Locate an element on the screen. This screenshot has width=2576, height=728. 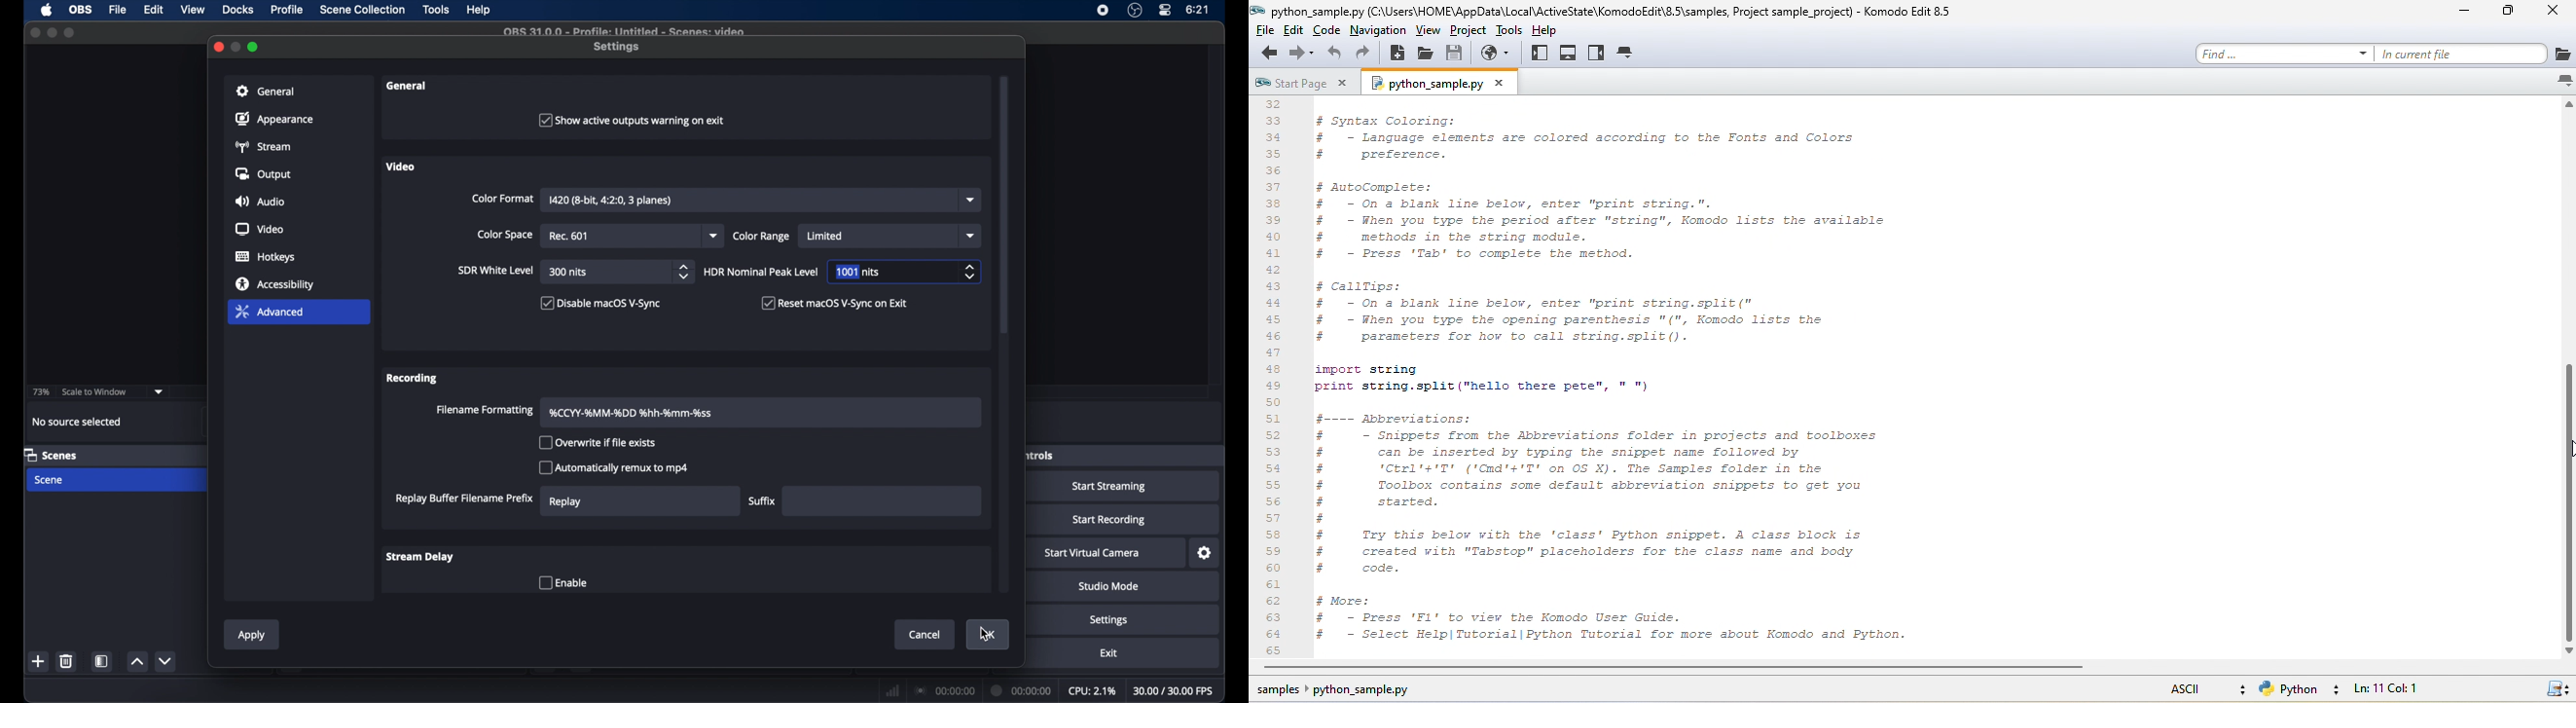
minimize is located at coordinates (237, 48).